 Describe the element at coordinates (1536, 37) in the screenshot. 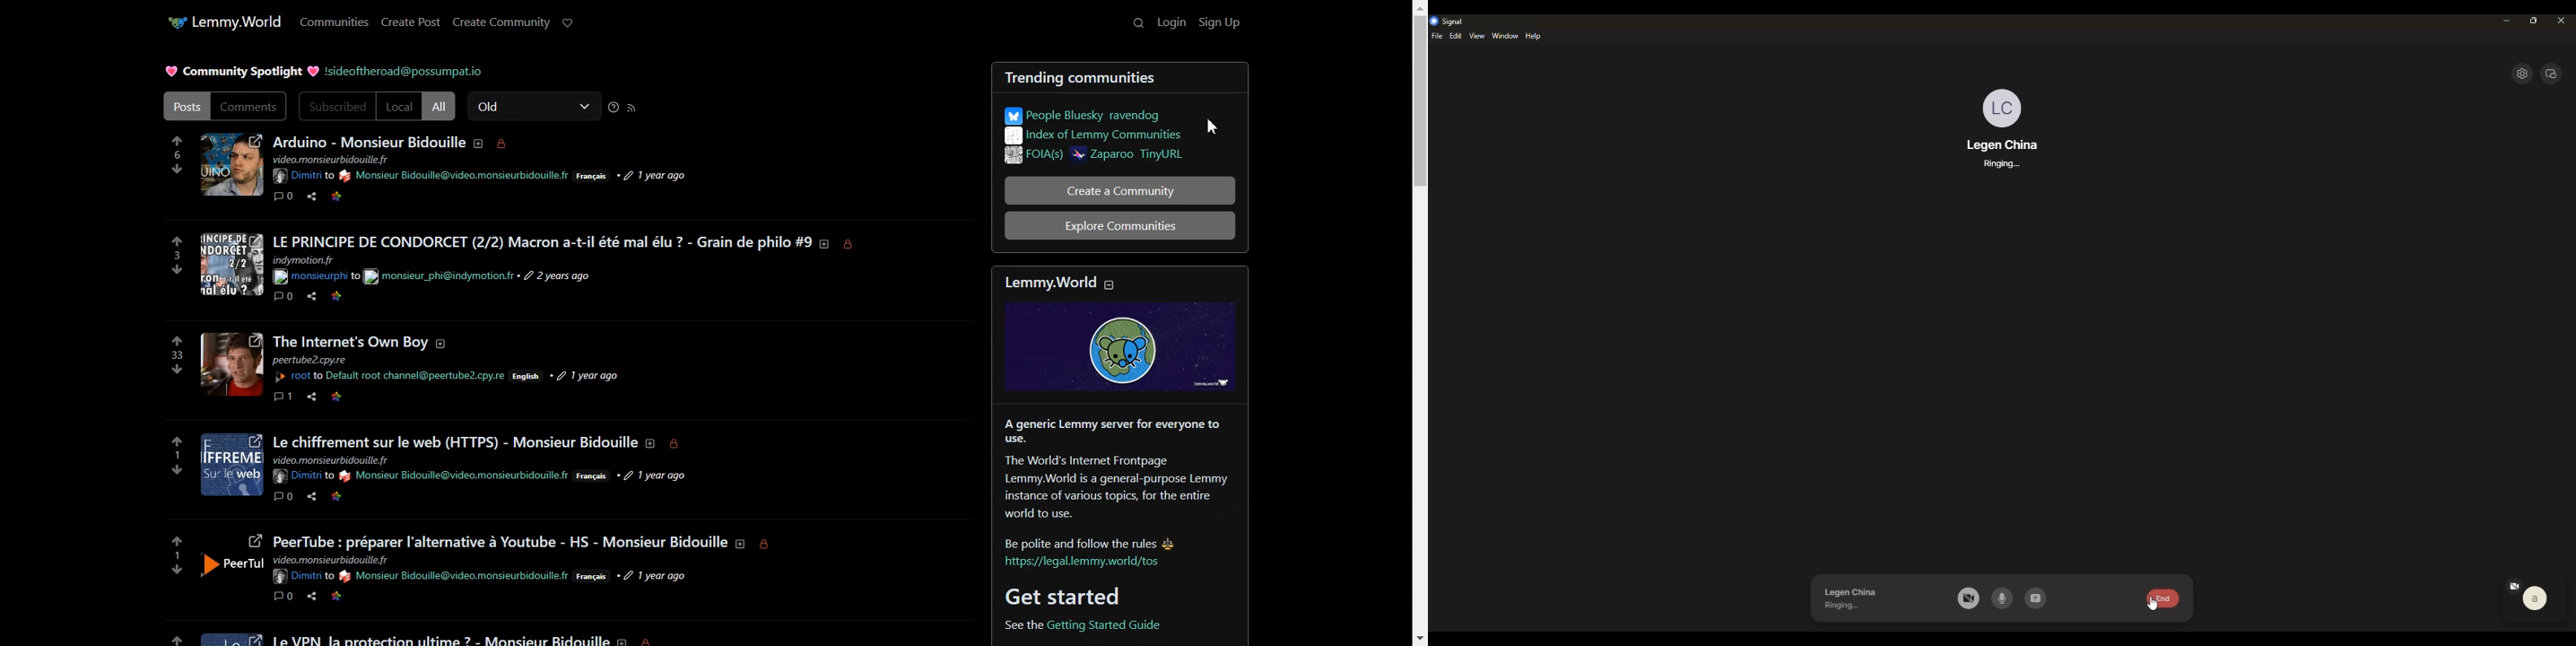

I see `help` at that location.